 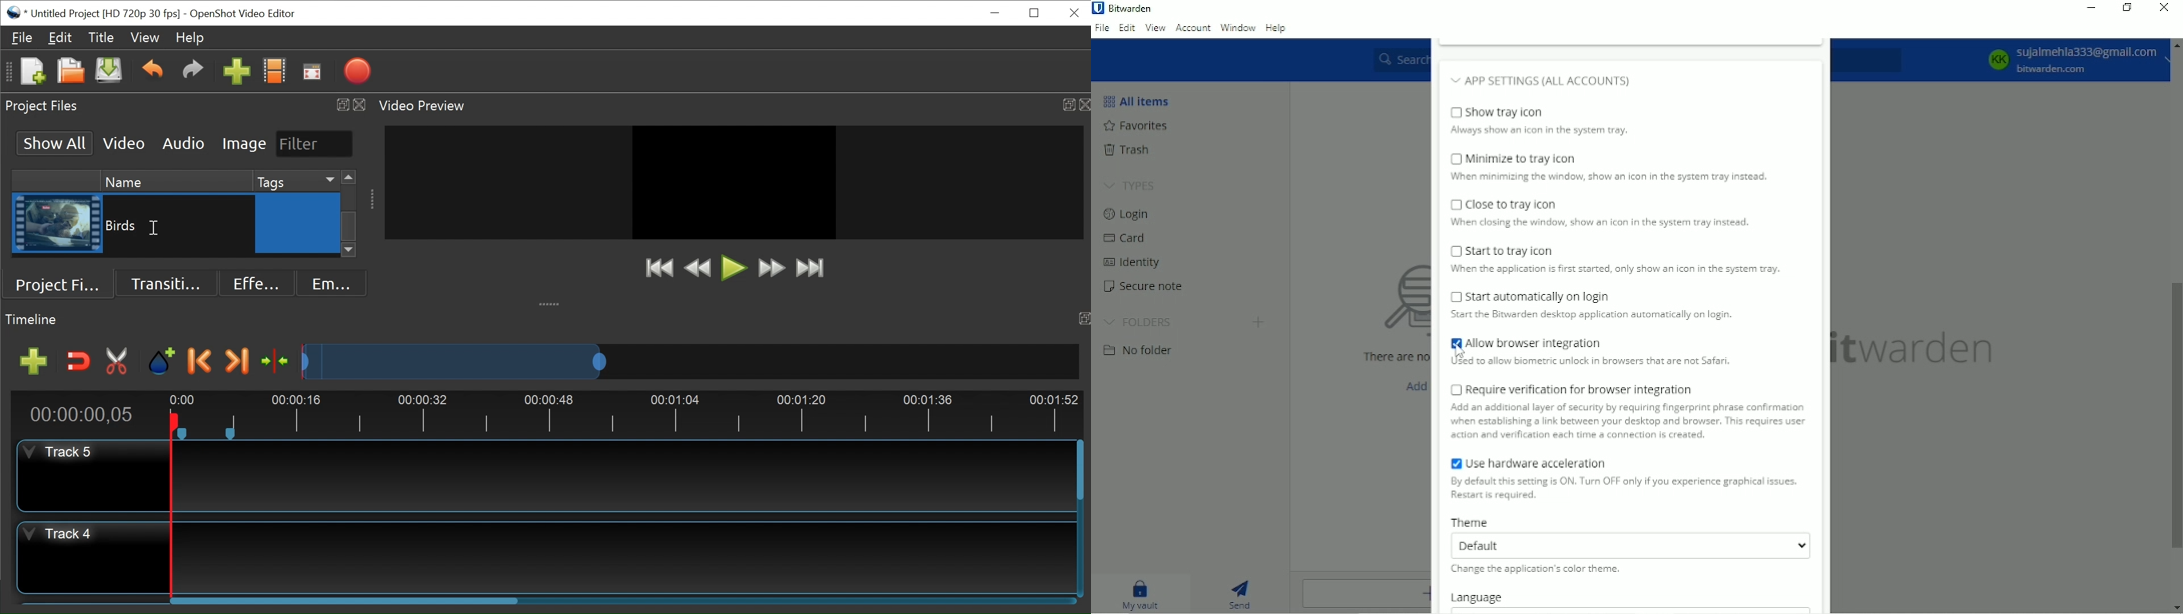 What do you see at coordinates (153, 229) in the screenshot?
I see `Insertion cursor` at bounding box center [153, 229].